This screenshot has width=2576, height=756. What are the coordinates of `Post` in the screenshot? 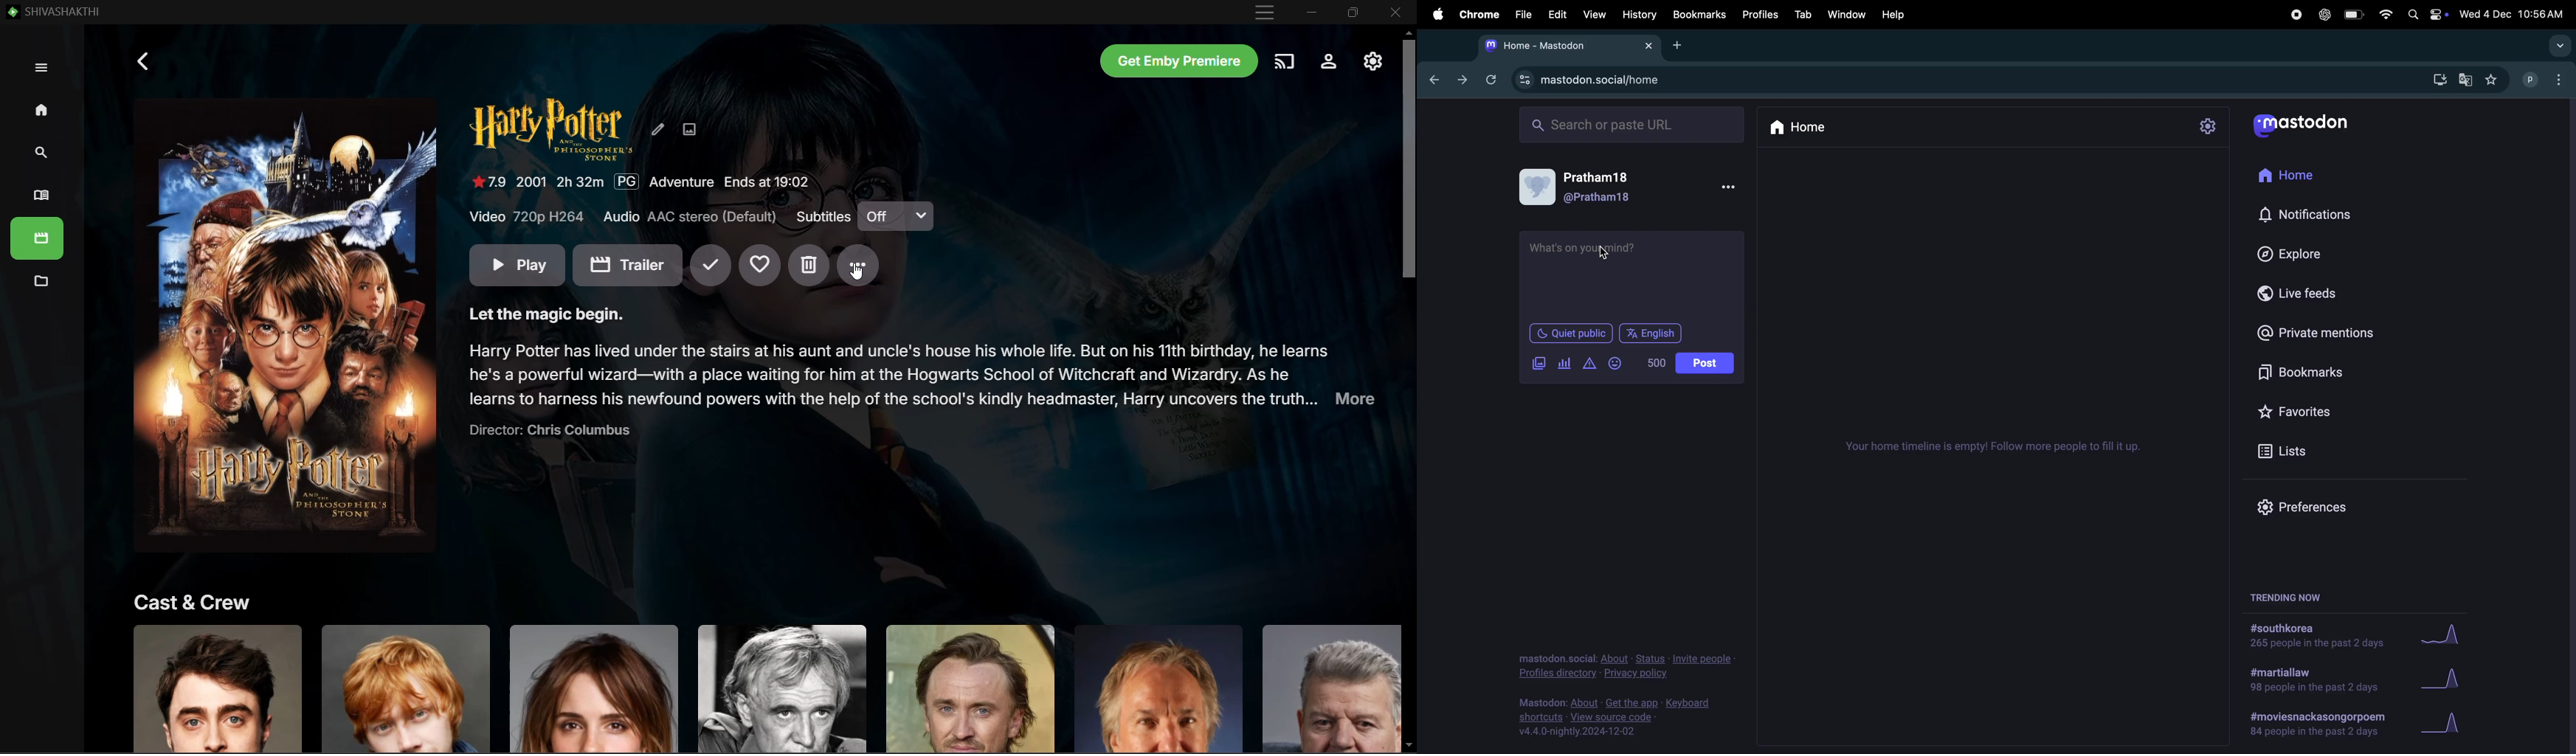 It's located at (1705, 361).